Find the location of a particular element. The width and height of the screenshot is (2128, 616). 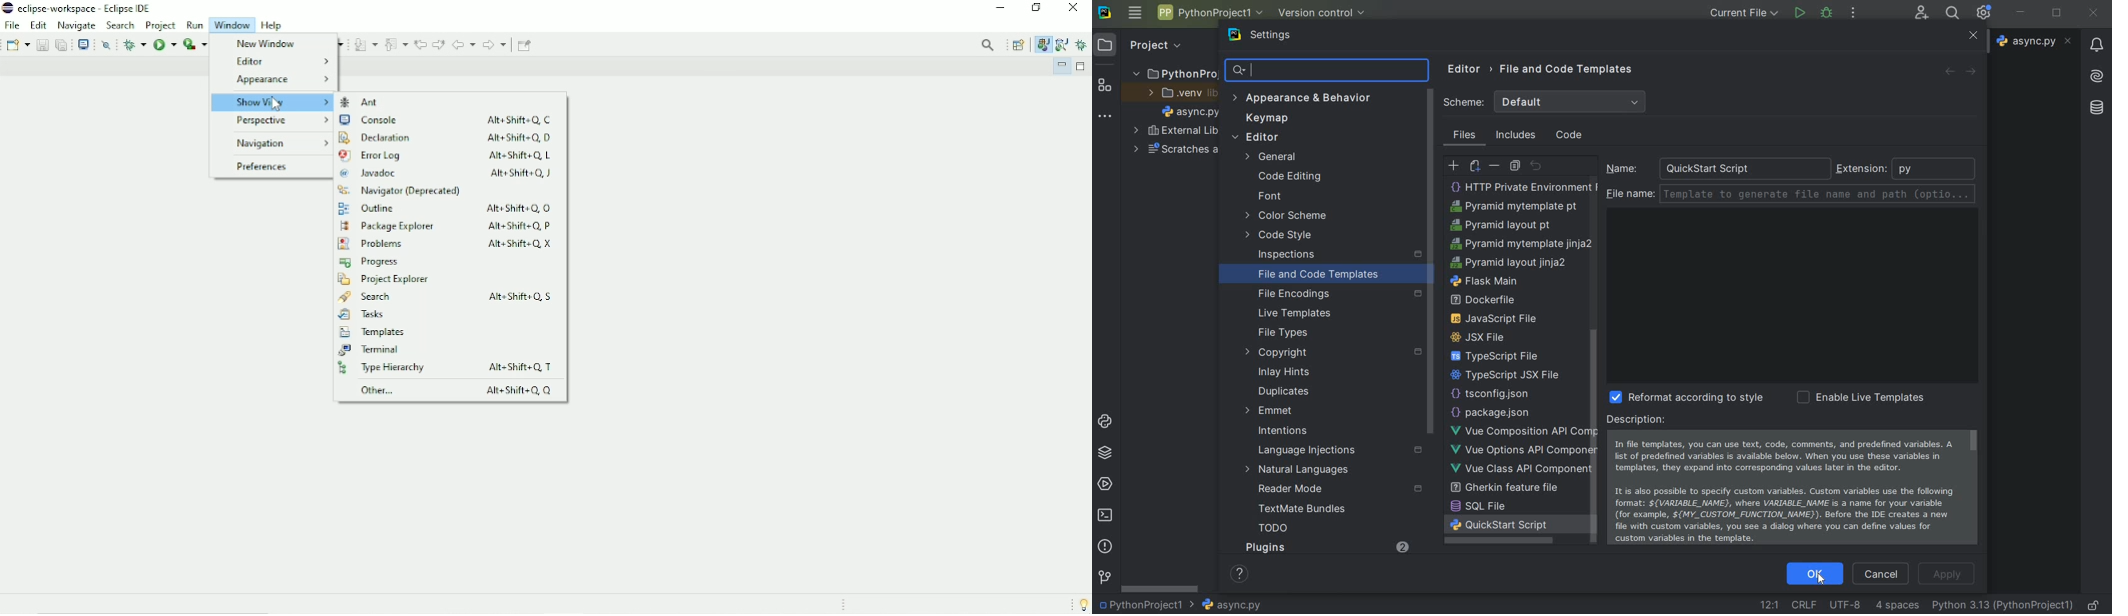

indent is located at coordinates (1897, 605).